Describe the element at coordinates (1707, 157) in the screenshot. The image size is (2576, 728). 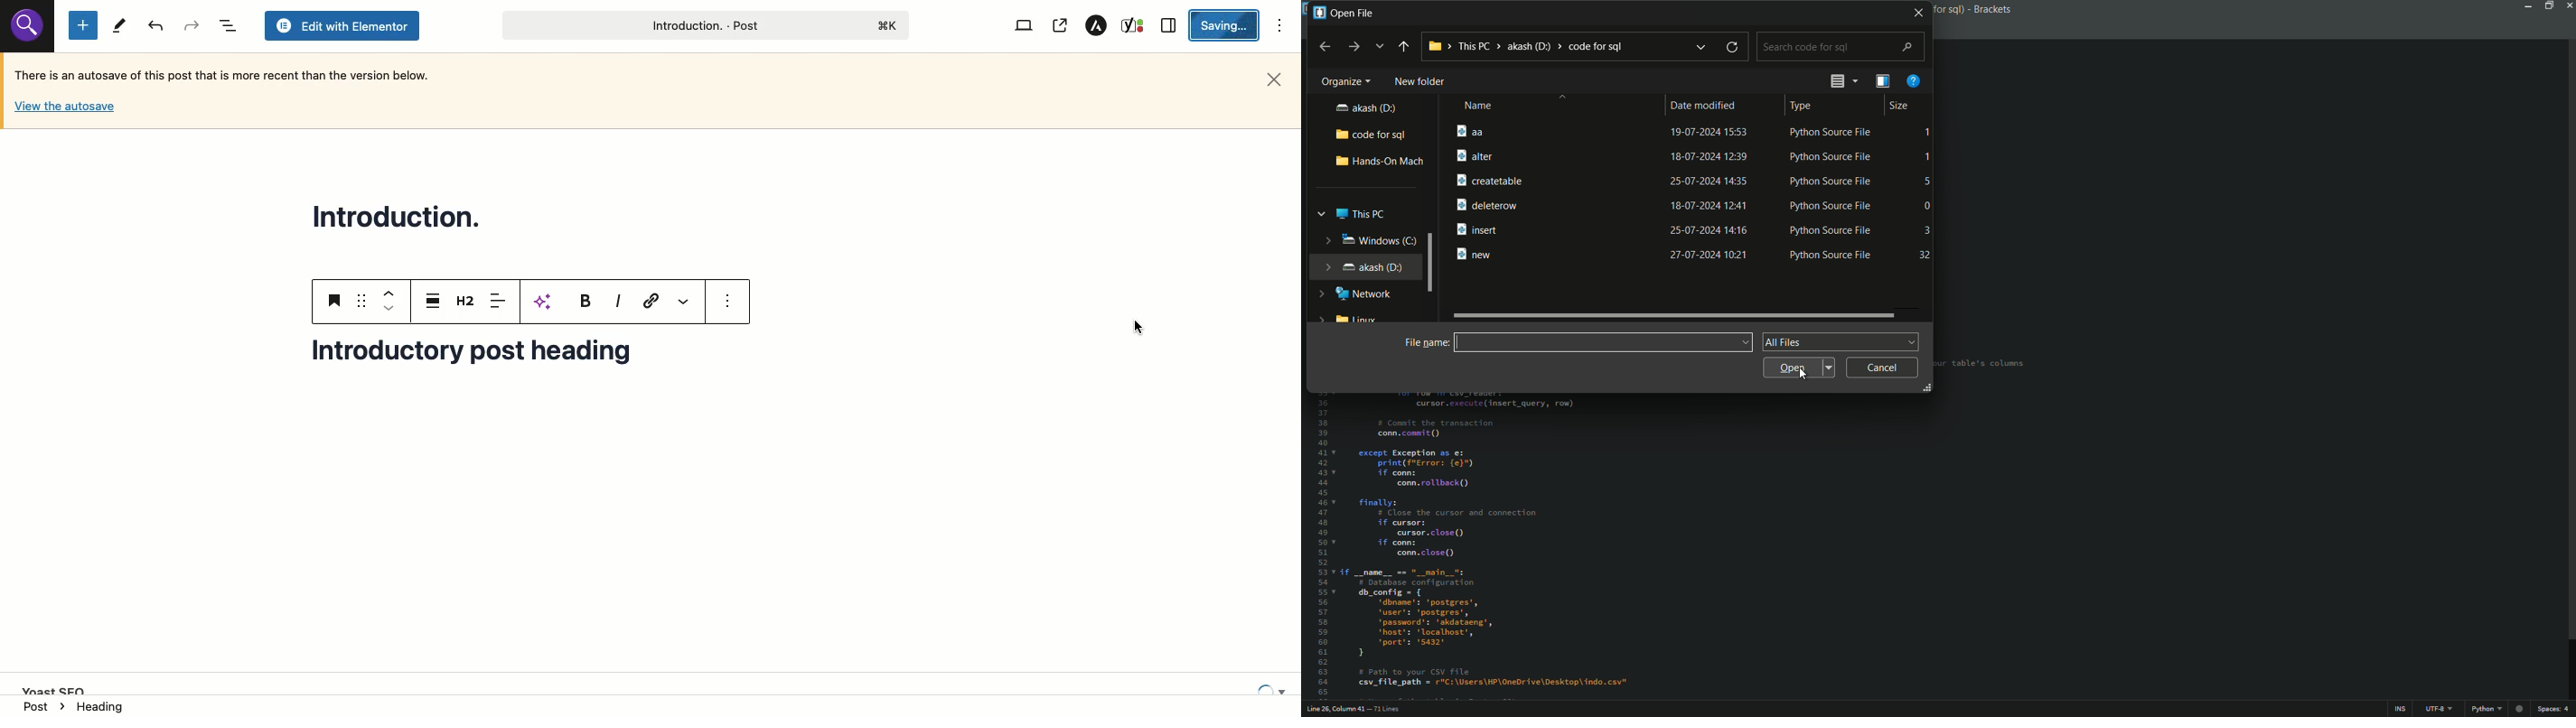
I see `18-07-2024 12:39` at that location.